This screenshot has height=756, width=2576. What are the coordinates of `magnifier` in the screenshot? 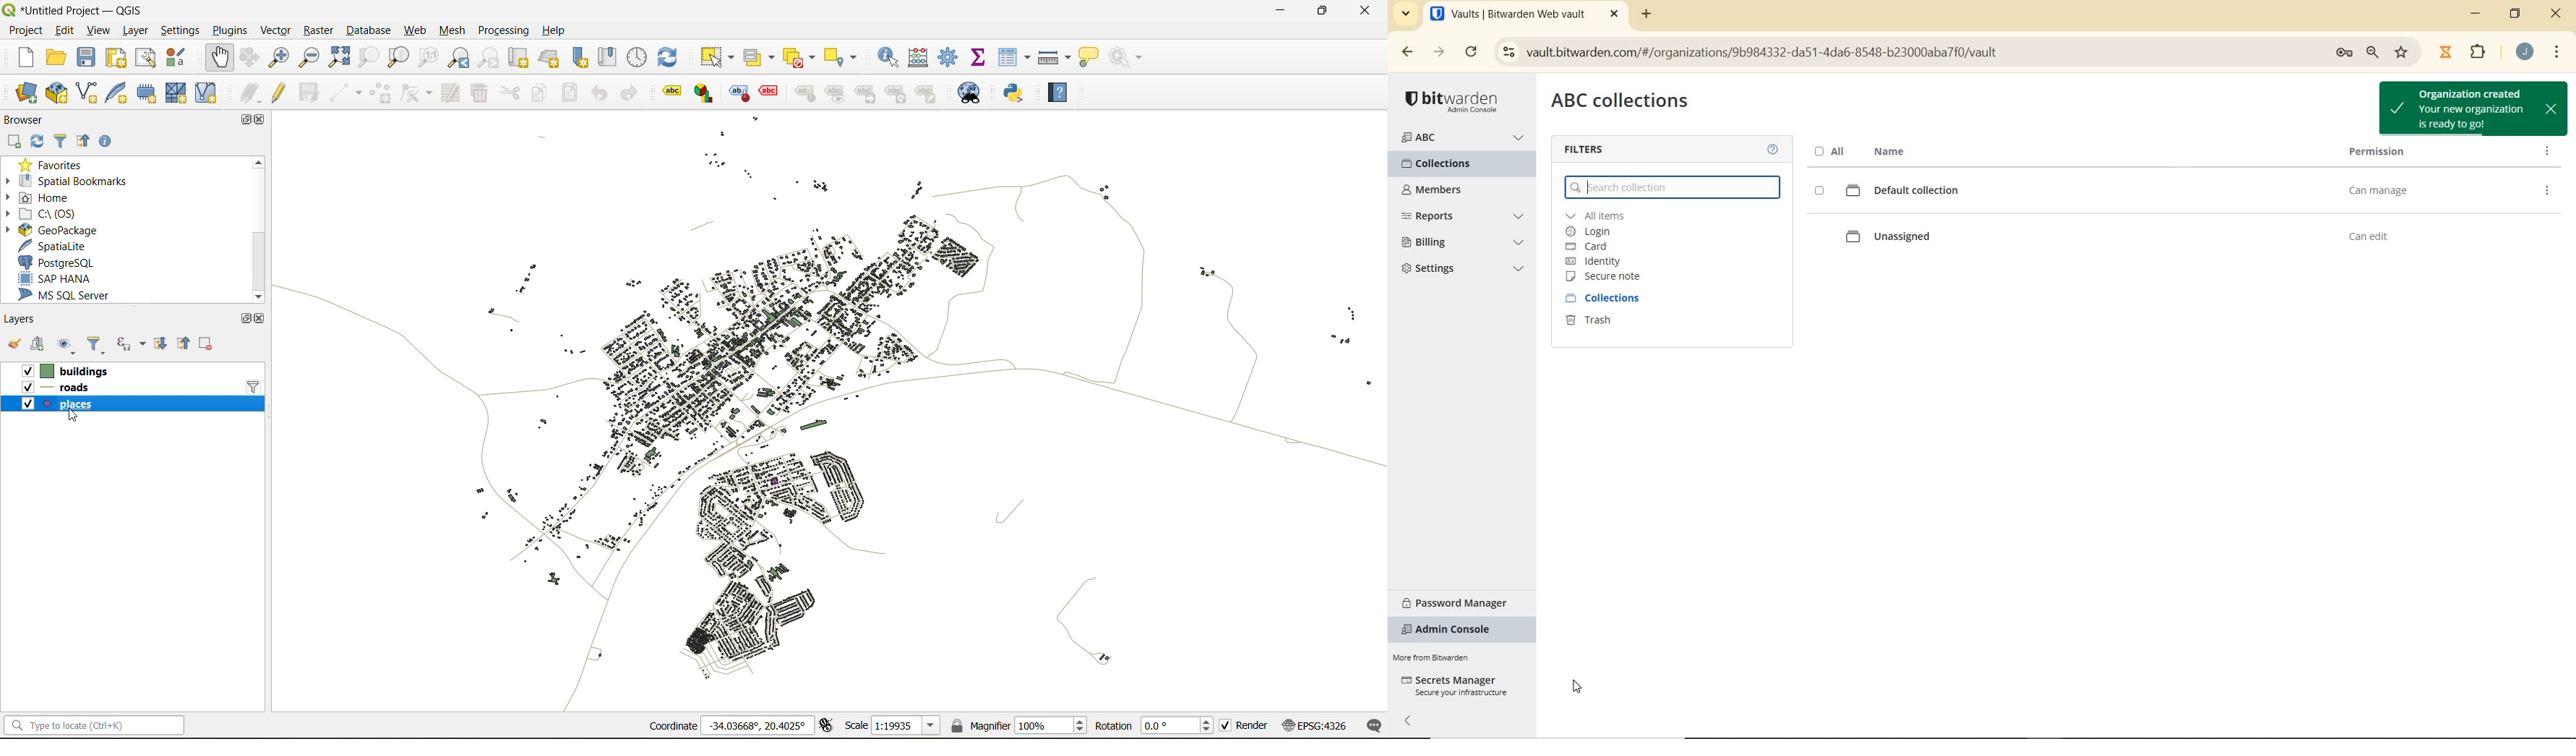 It's located at (1018, 725).